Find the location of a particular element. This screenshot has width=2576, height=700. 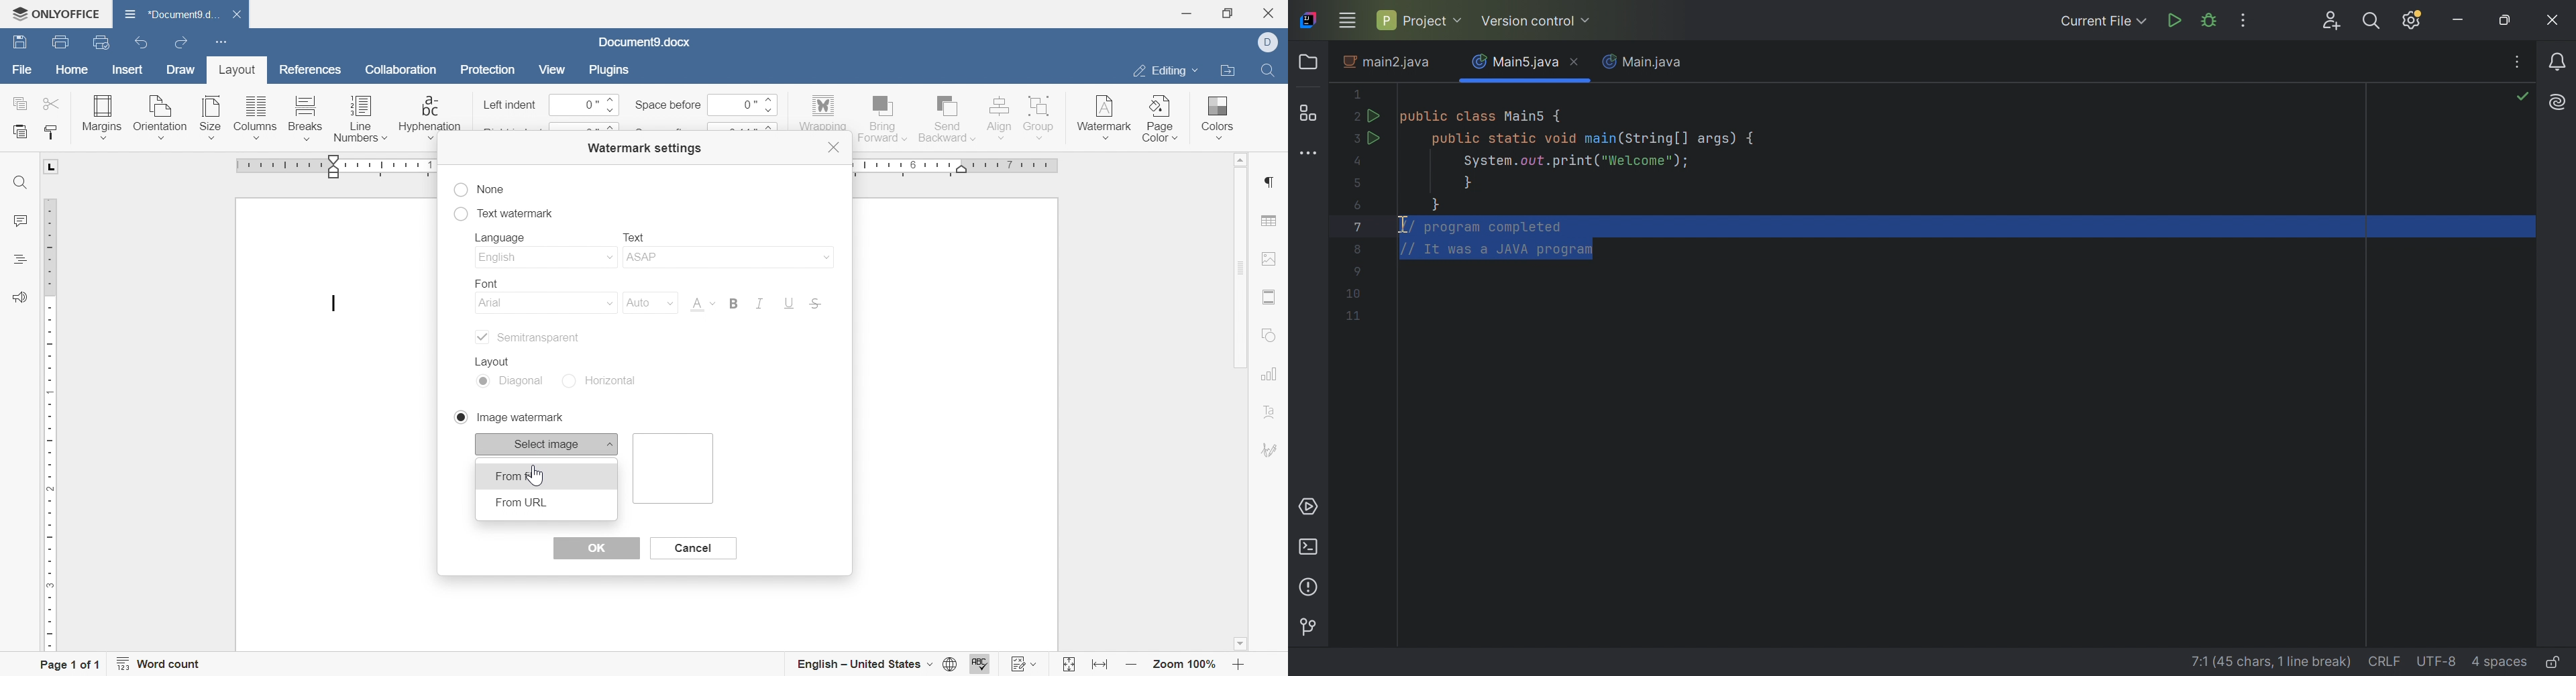

asap is located at coordinates (727, 260).